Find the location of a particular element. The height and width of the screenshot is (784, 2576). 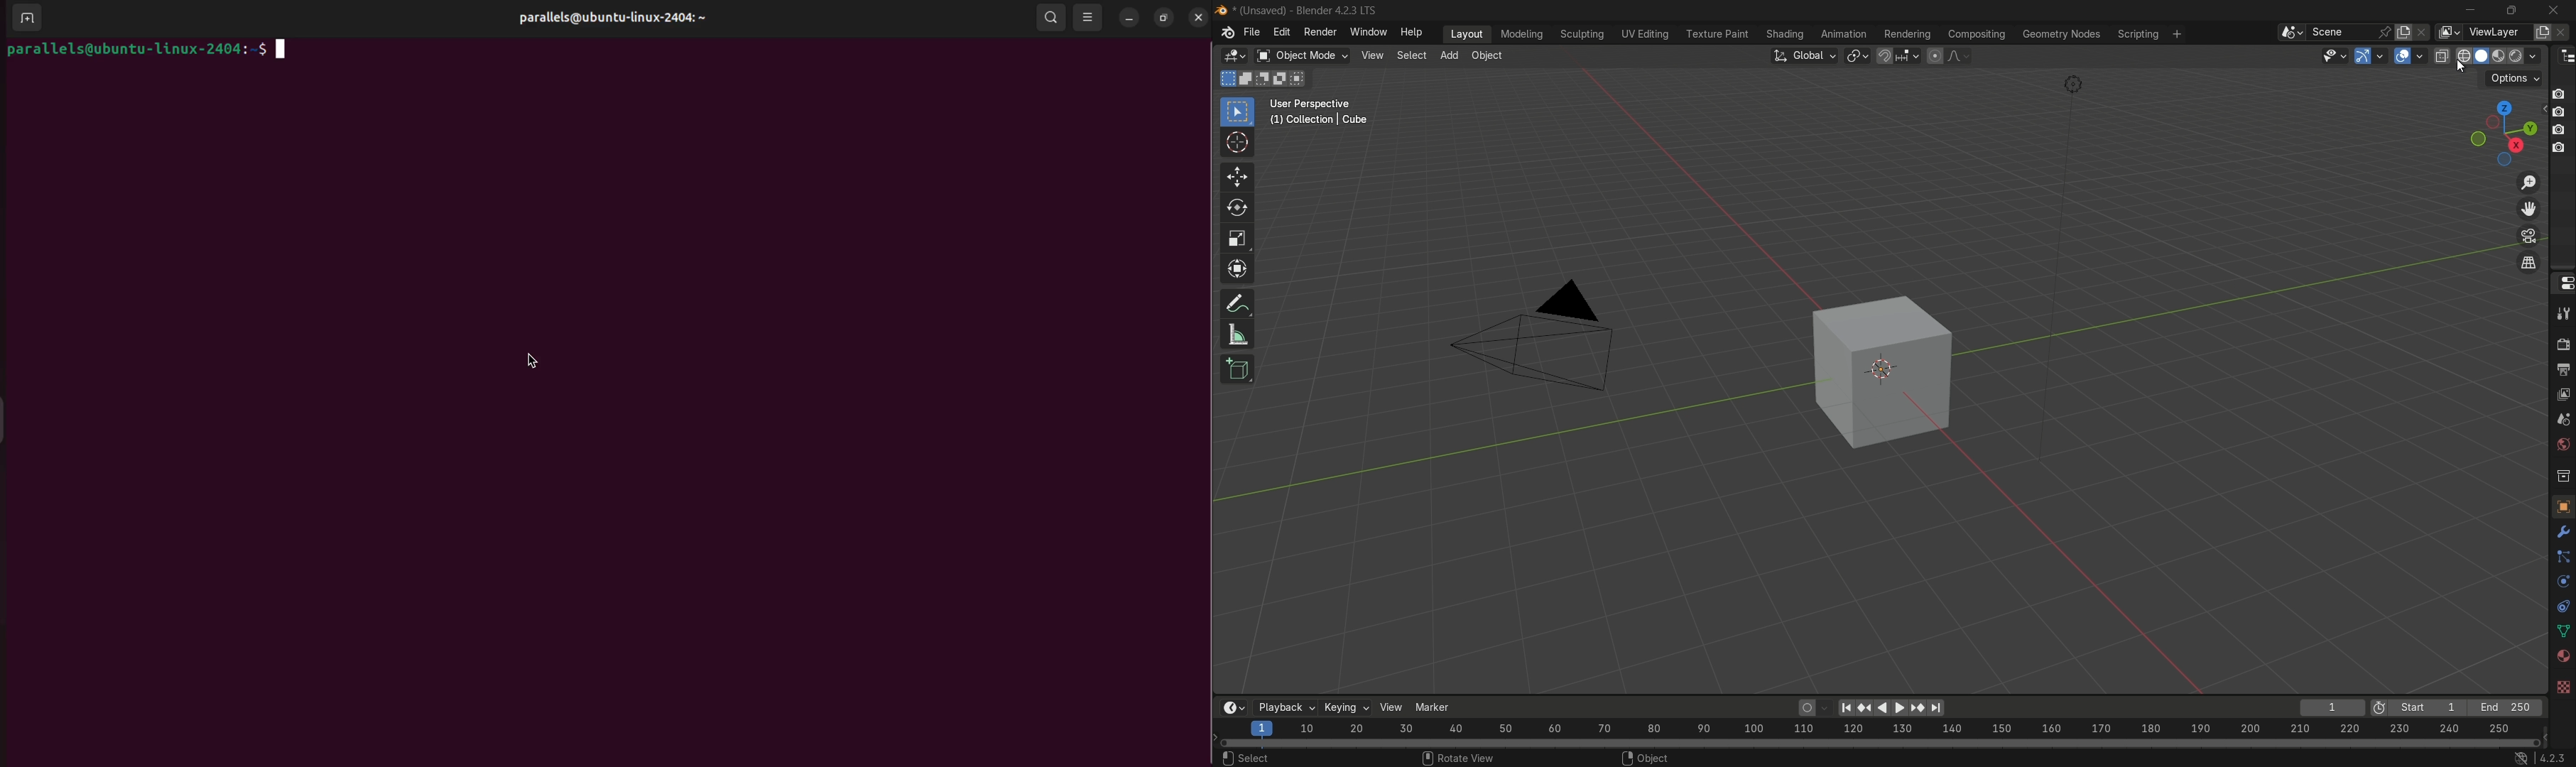

preset viewport is located at coordinates (2496, 133).